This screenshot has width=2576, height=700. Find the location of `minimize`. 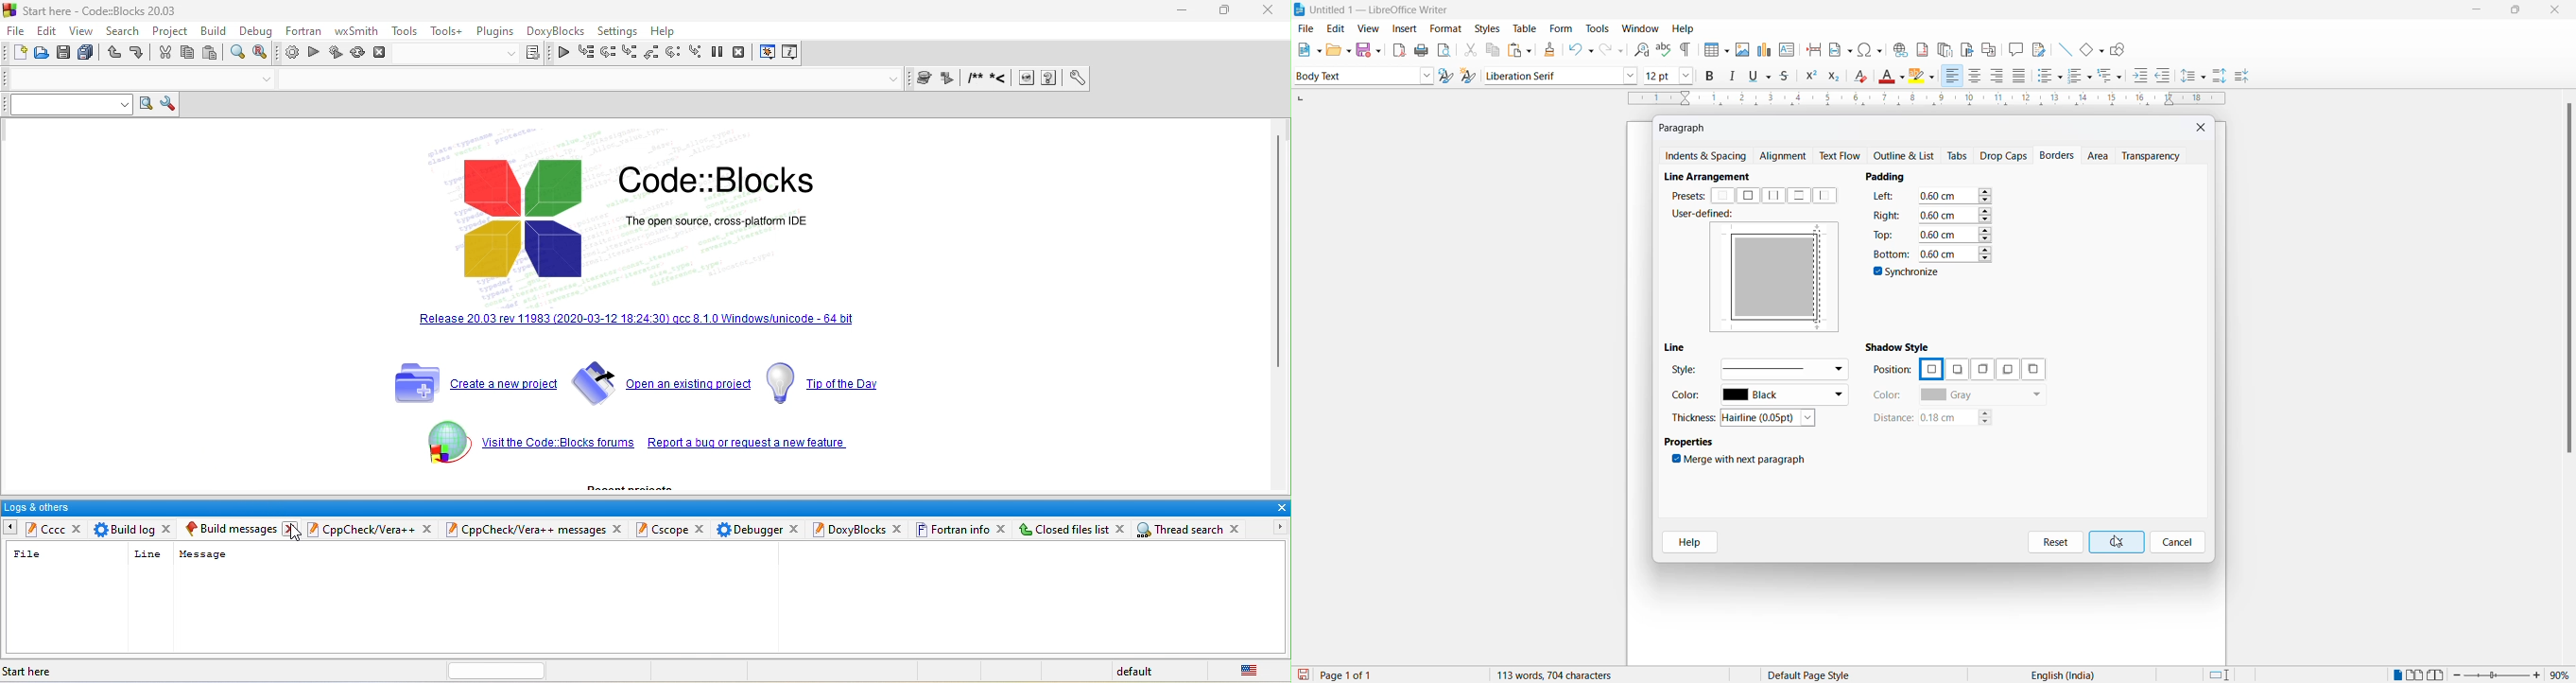

minimize is located at coordinates (2475, 12).